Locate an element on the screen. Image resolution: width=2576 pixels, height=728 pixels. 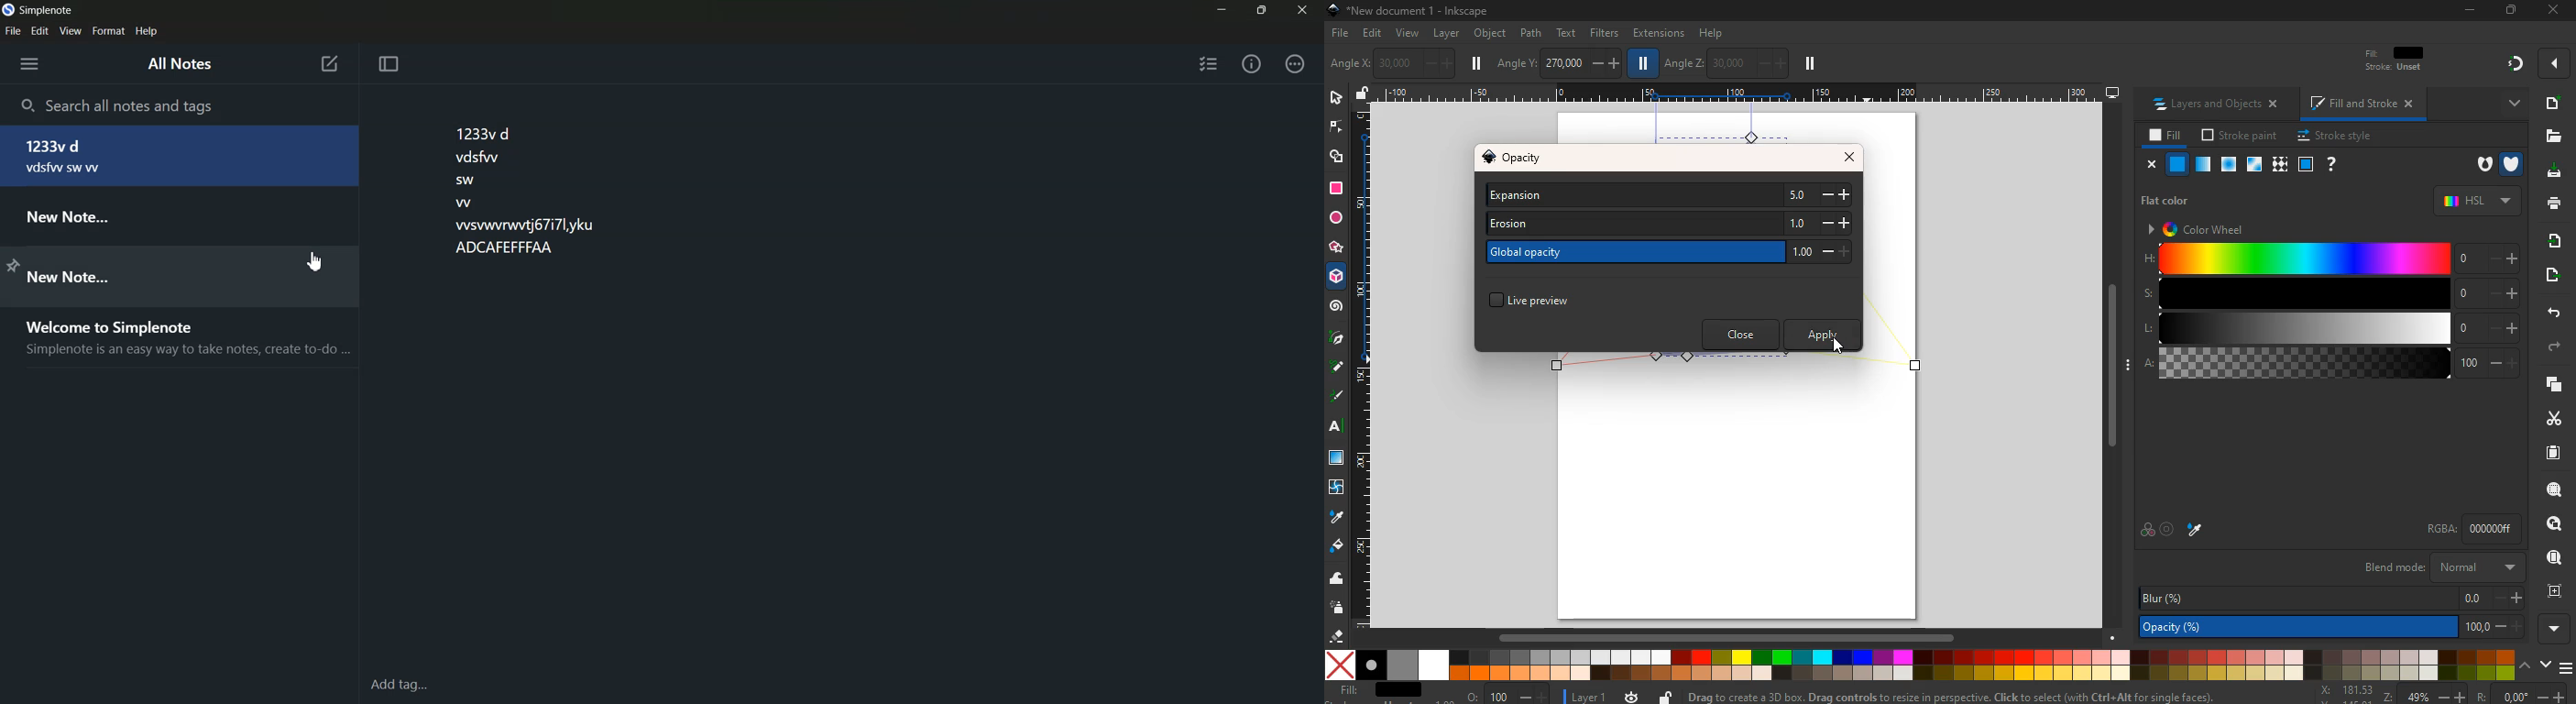
message is located at coordinates (1970, 696).